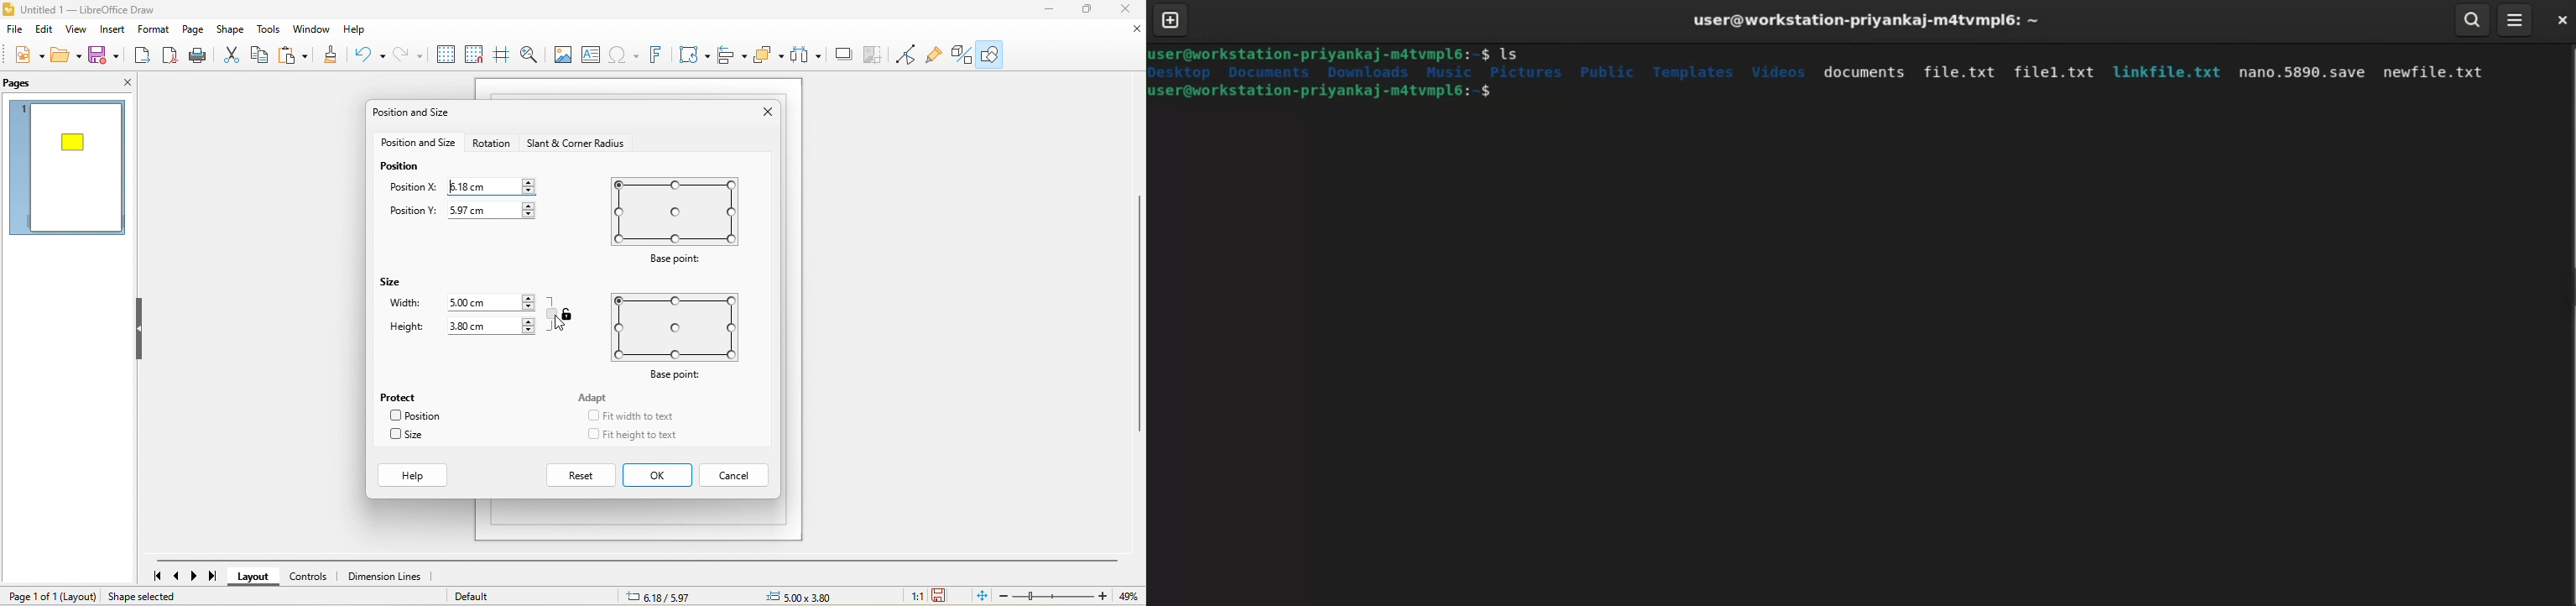 This screenshot has width=2576, height=616. What do you see at coordinates (405, 305) in the screenshot?
I see `width` at bounding box center [405, 305].